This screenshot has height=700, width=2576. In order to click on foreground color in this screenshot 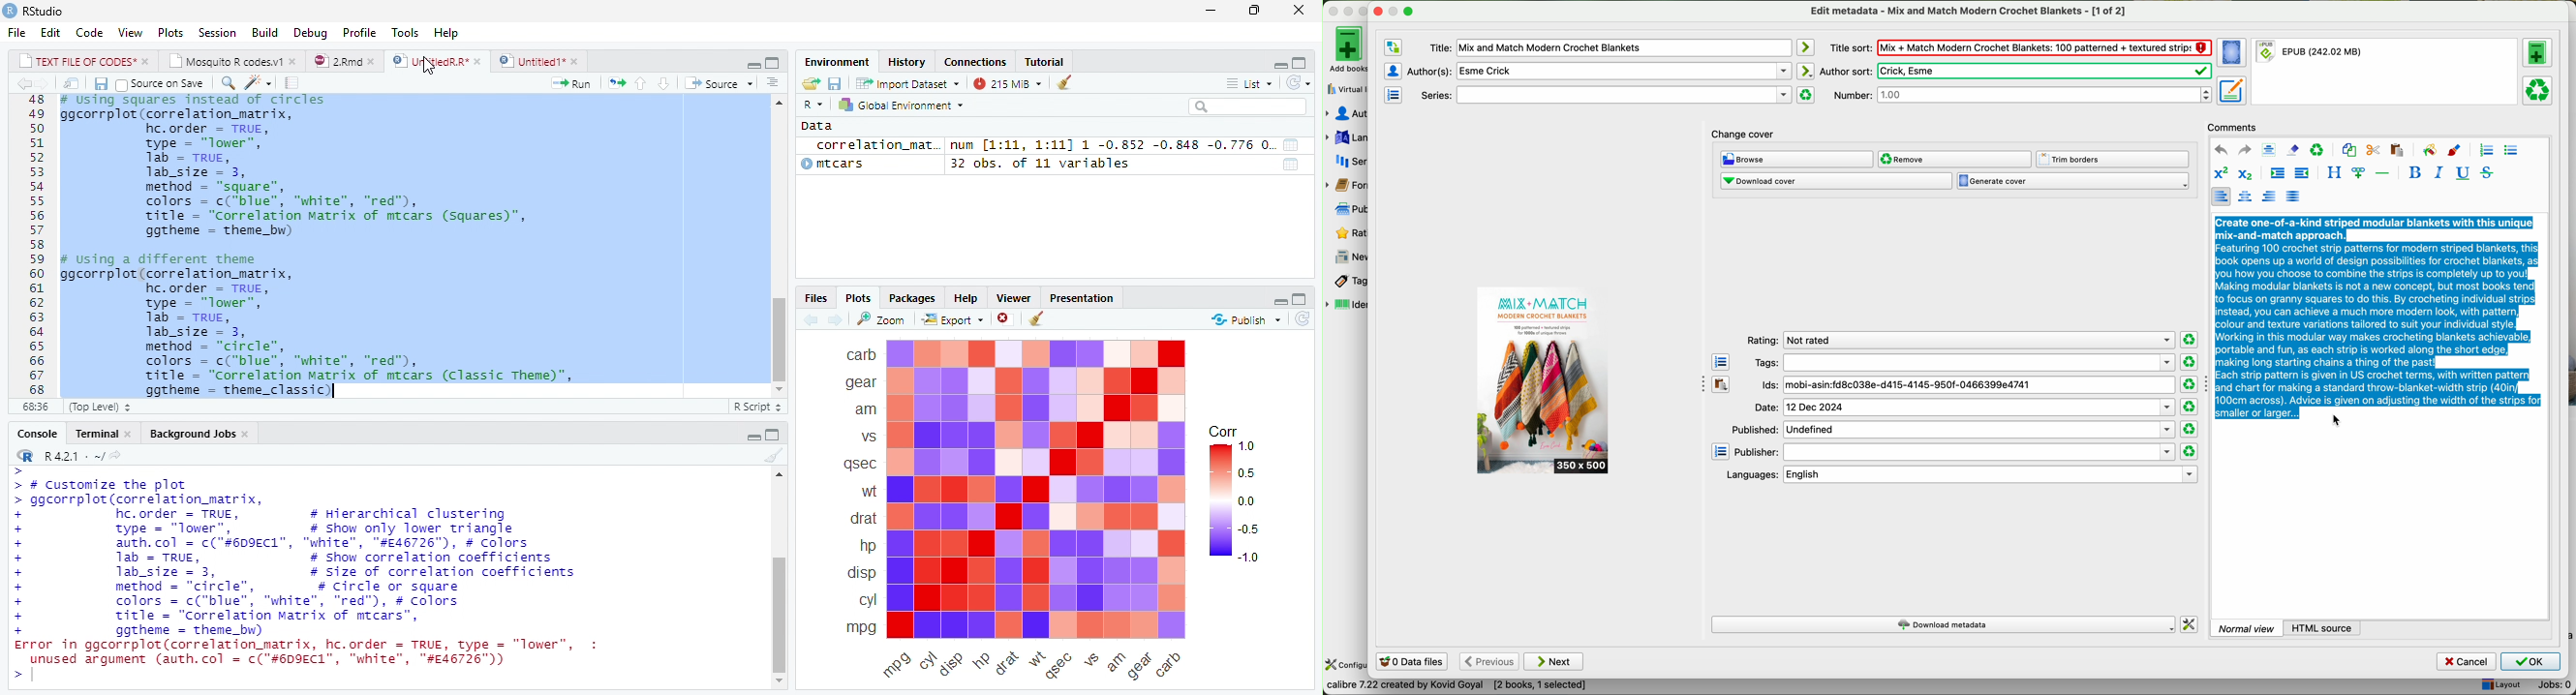, I will do `click(2455, 151)`.